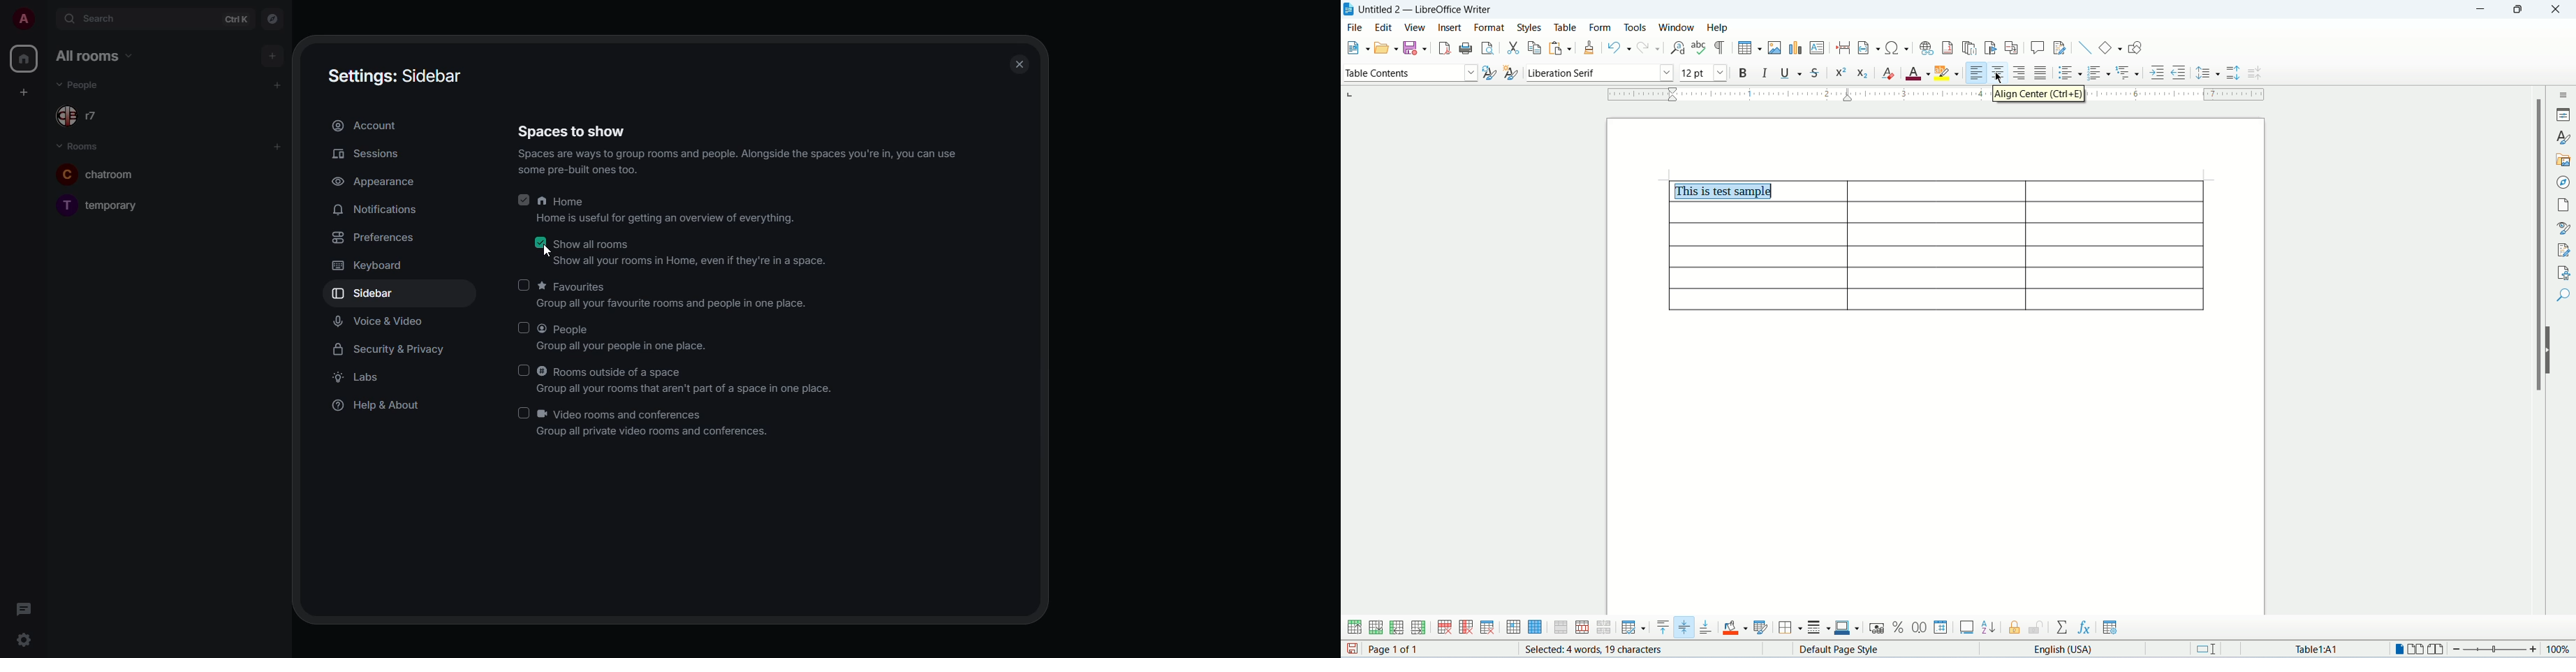 Image resolution: width=2576 pixels, height=672 pixels. What do you see at coordinates (1444, 48) in the screenshot?
I see `export as pdf` at bounding box center [1444, 48].